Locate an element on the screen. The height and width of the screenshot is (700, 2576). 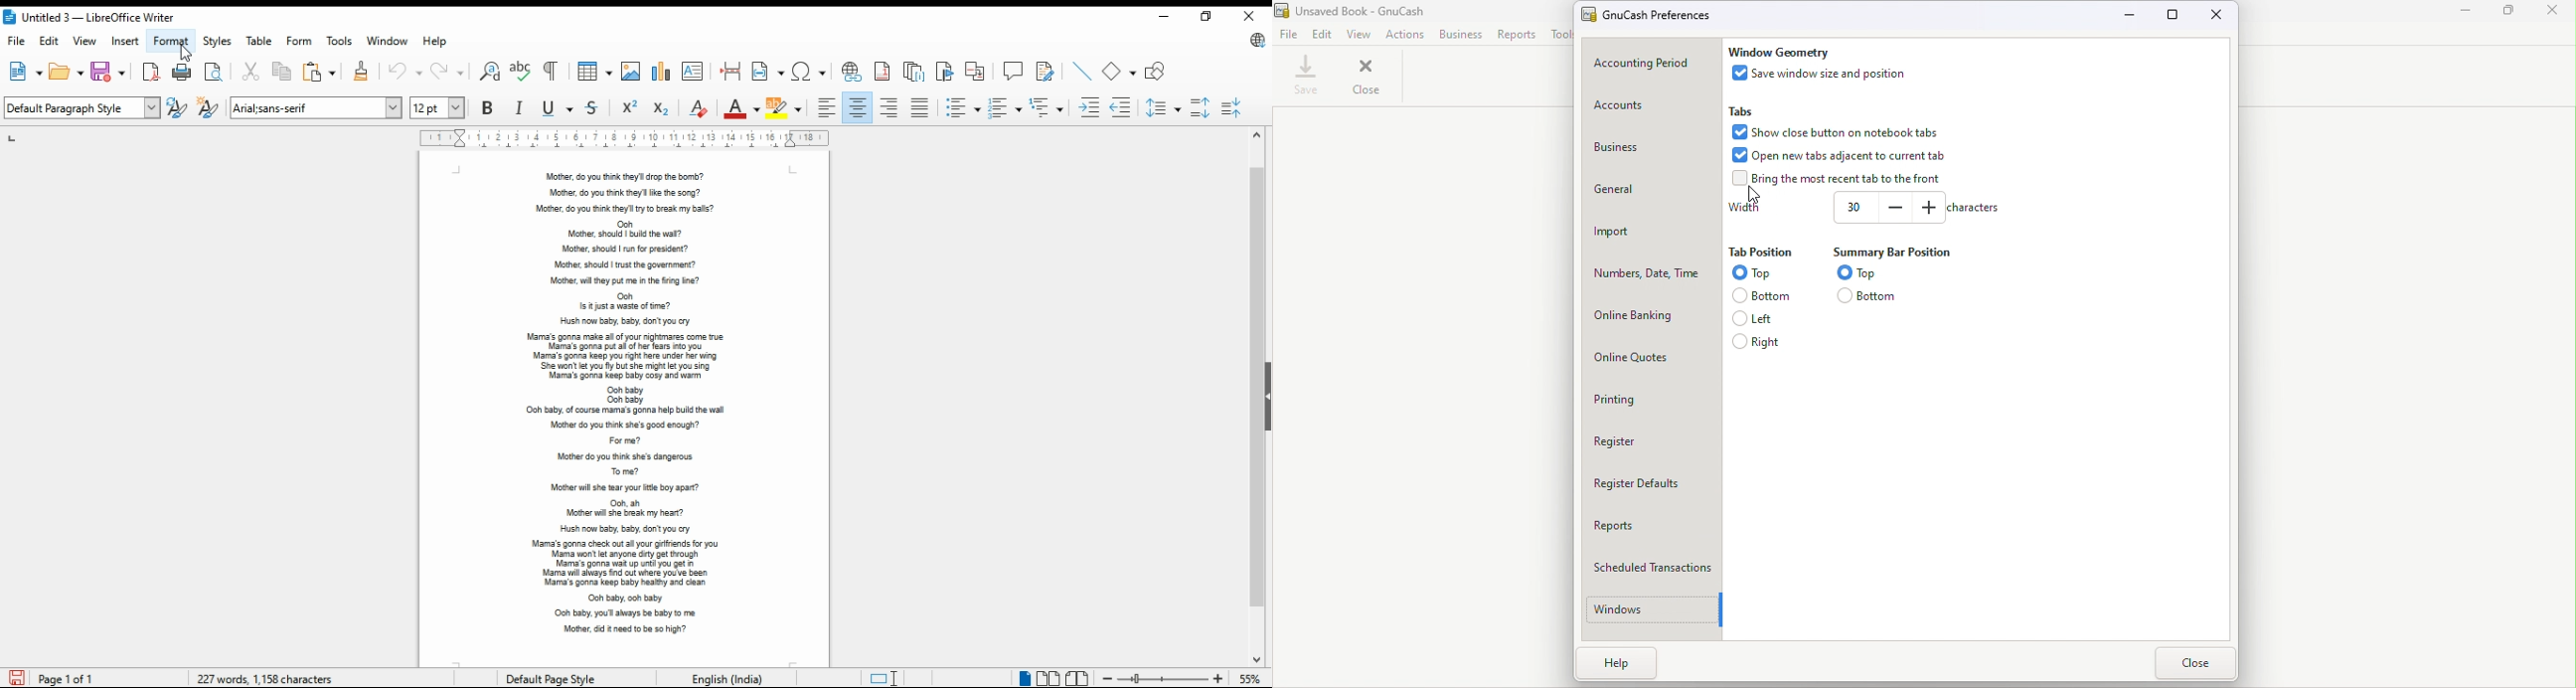
insert line is located at coordinates (1083, 72).